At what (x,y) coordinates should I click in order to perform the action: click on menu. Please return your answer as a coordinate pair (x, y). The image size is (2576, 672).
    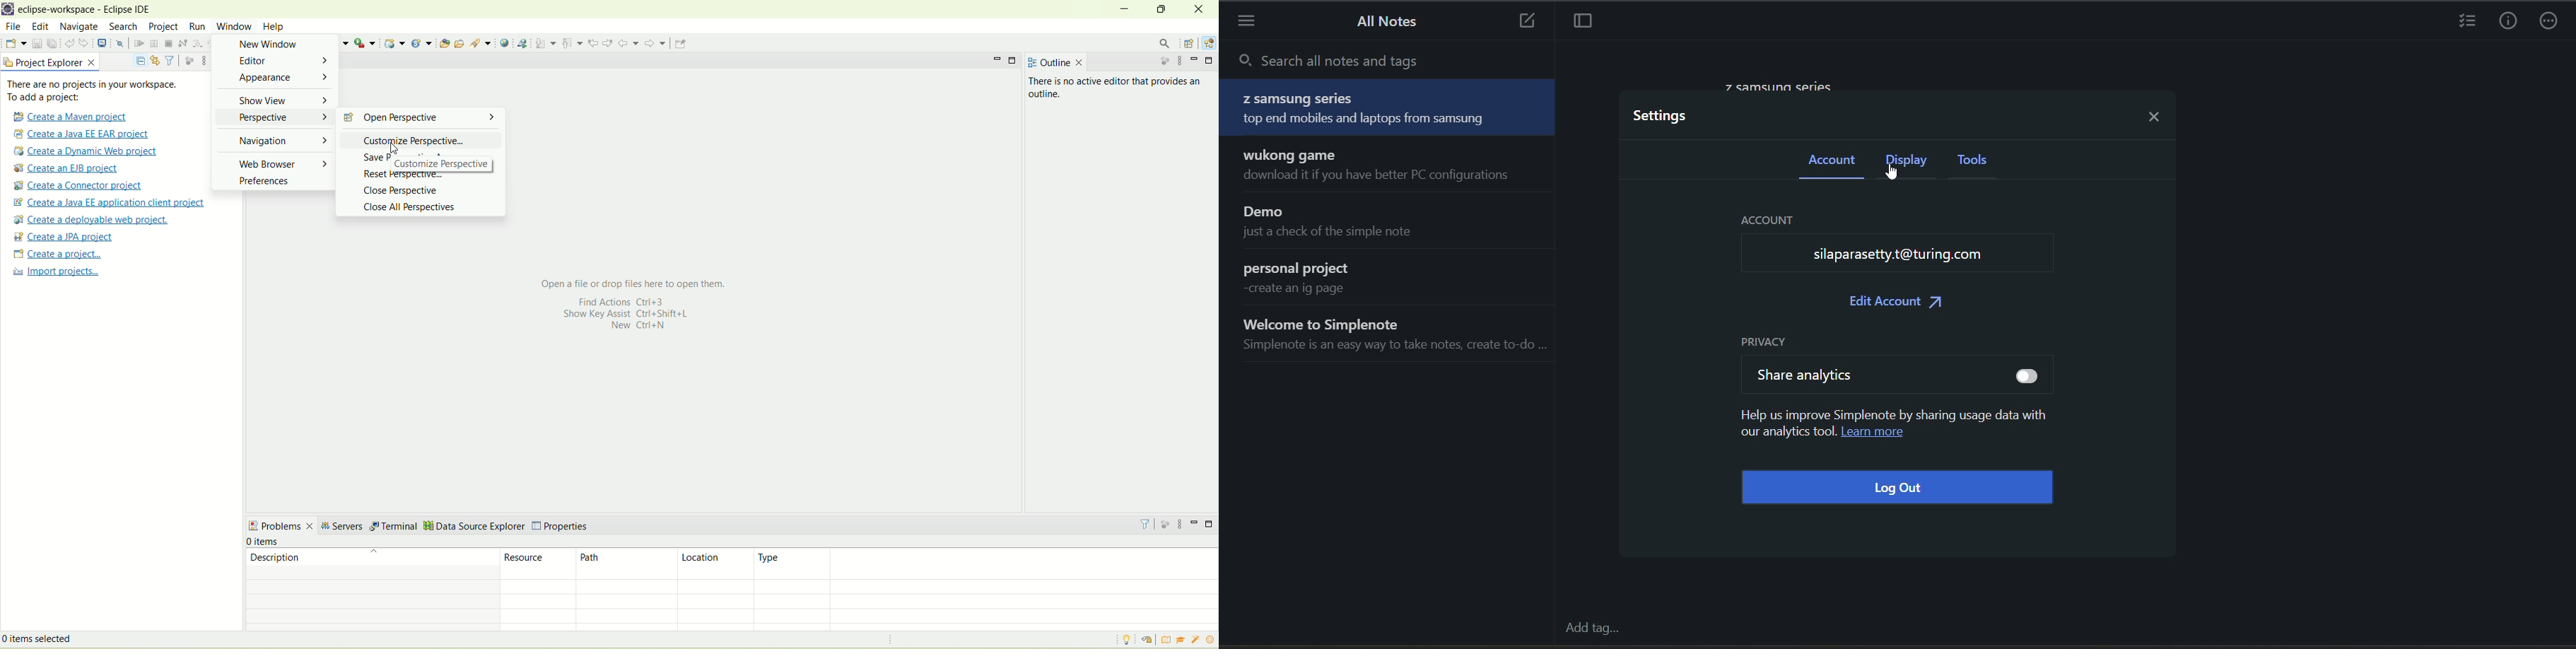
    Looking at the image, I should click on (1248, 24).